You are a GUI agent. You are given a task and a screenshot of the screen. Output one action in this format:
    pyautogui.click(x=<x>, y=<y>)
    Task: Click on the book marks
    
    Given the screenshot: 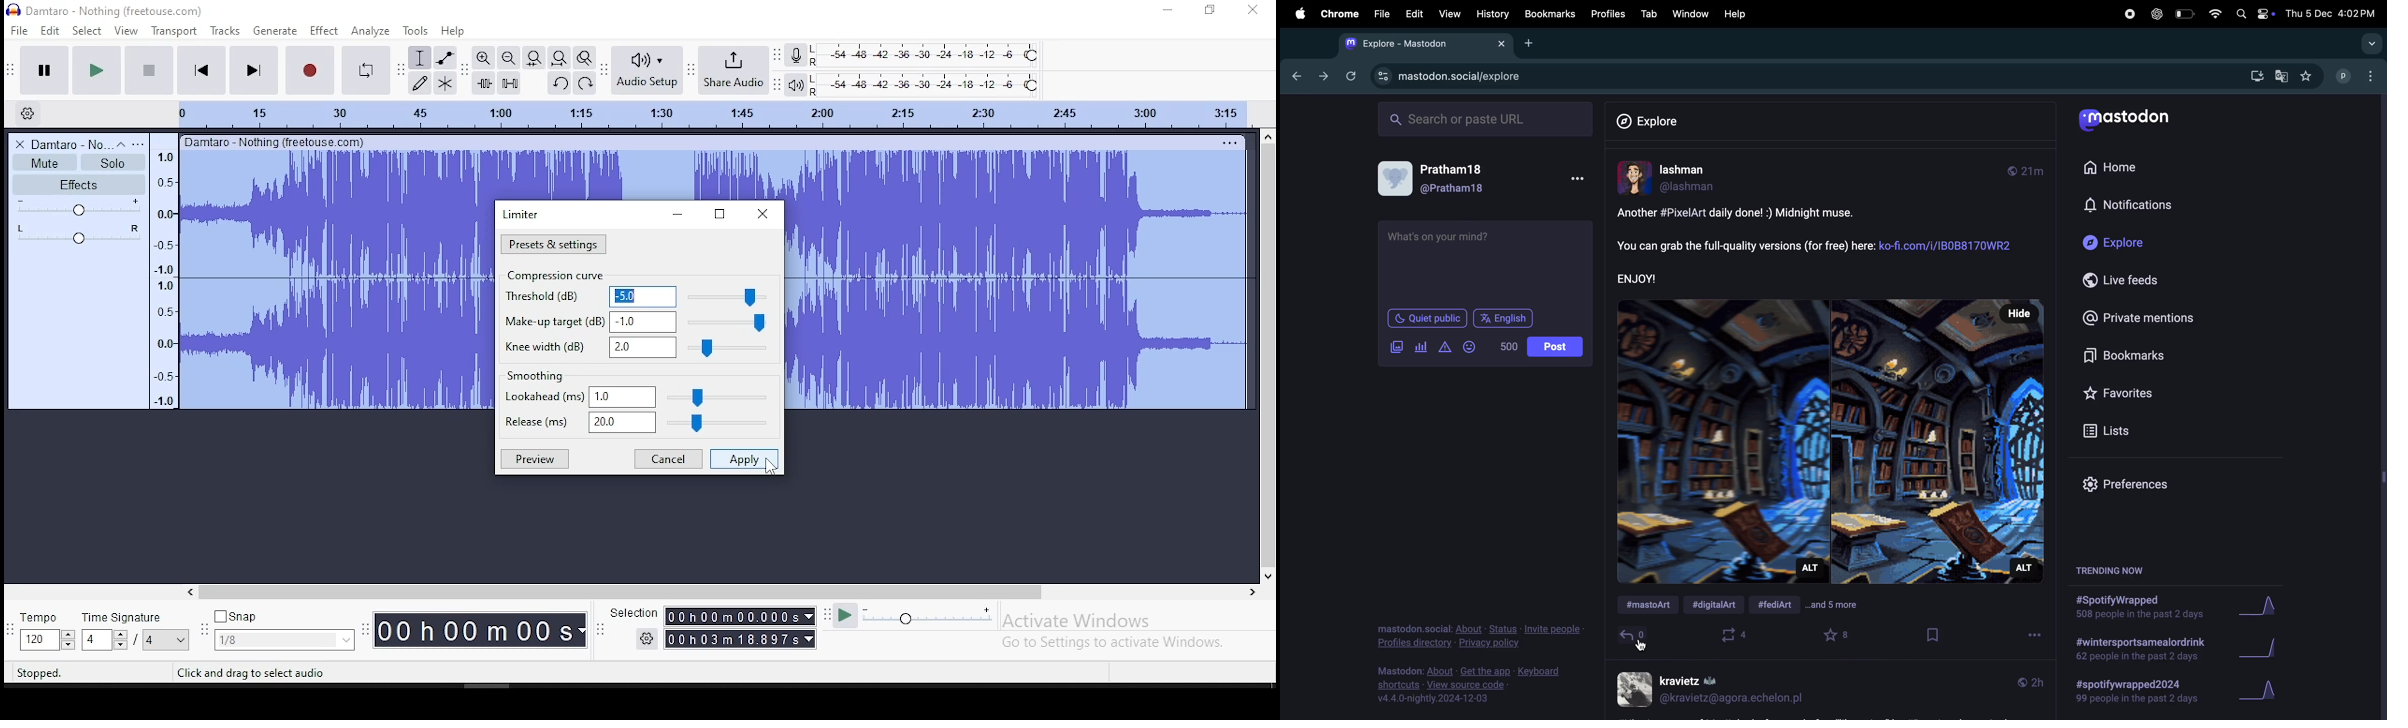 What is the action you would take?
    pyautogui.click(x=2138, y=355)
    